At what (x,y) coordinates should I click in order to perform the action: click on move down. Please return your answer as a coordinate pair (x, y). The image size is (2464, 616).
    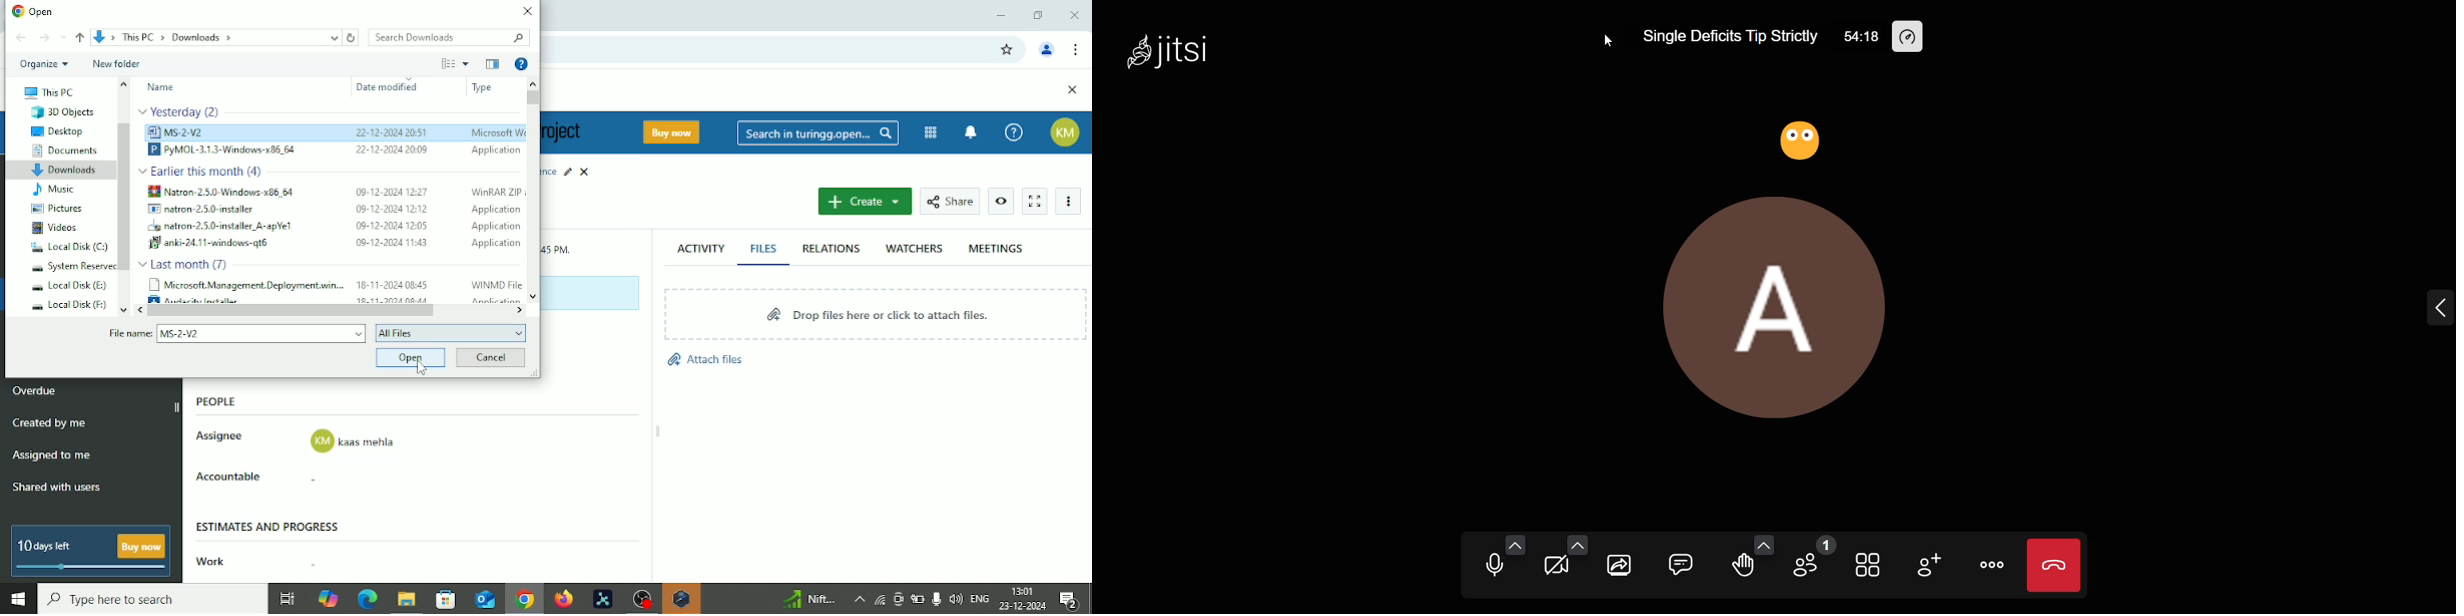
    Looking at the image, I should click on (121, 310).